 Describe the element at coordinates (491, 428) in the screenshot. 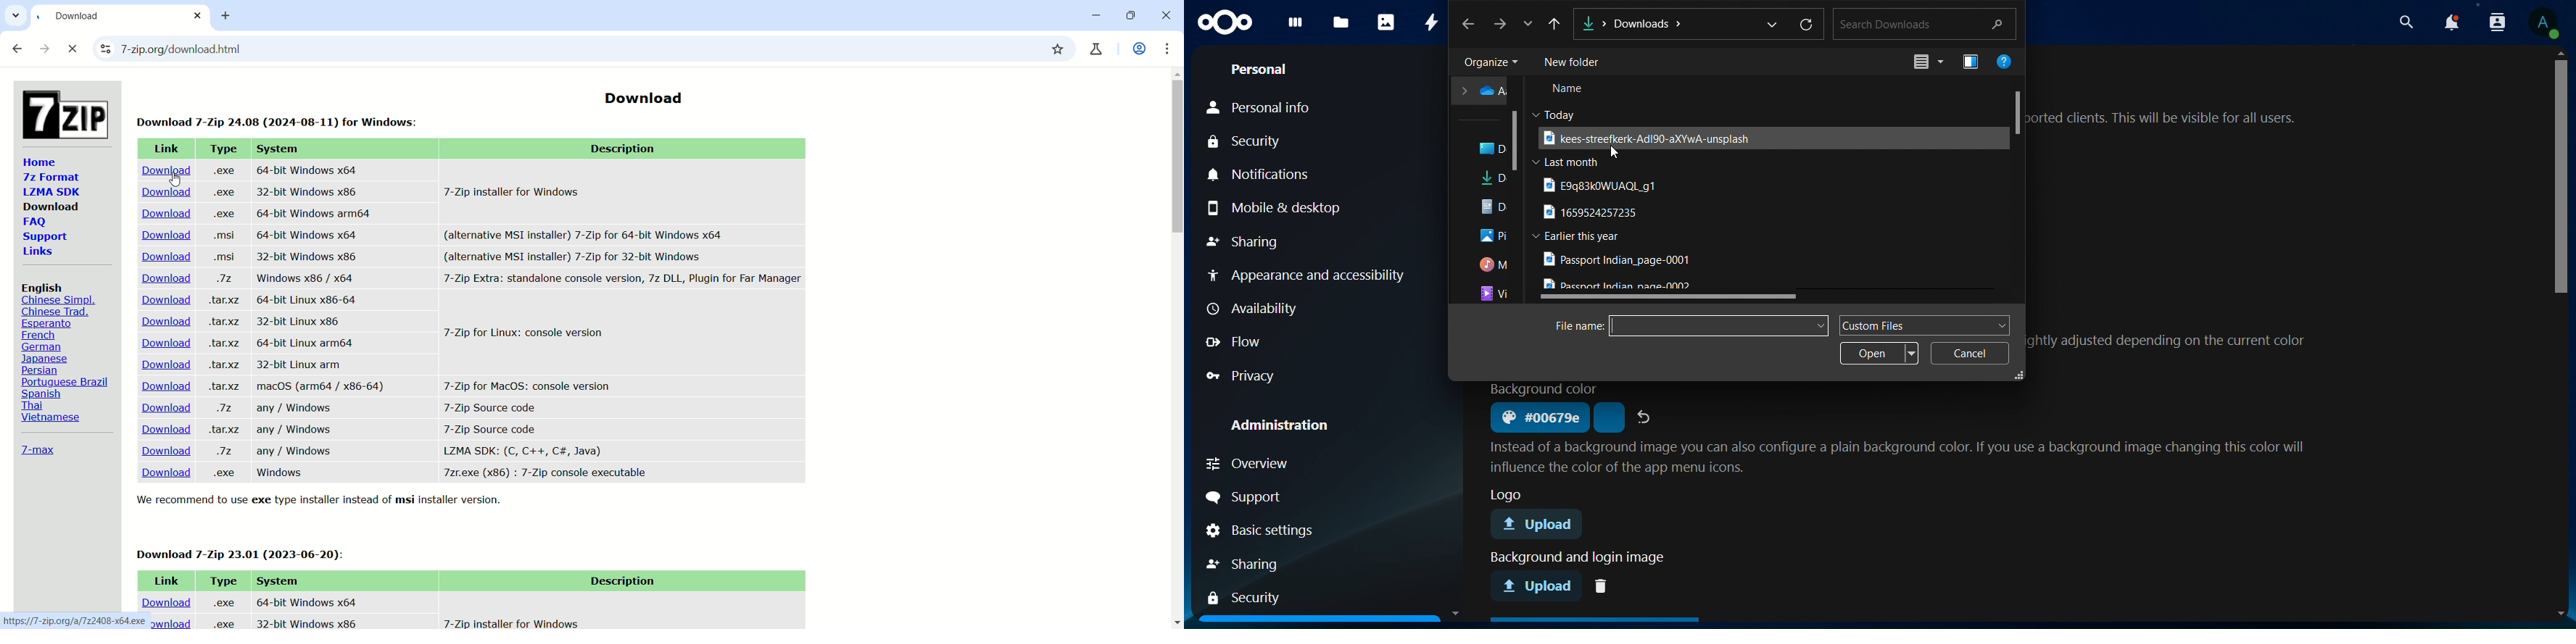

I see `7-Zip Source code` at that location.